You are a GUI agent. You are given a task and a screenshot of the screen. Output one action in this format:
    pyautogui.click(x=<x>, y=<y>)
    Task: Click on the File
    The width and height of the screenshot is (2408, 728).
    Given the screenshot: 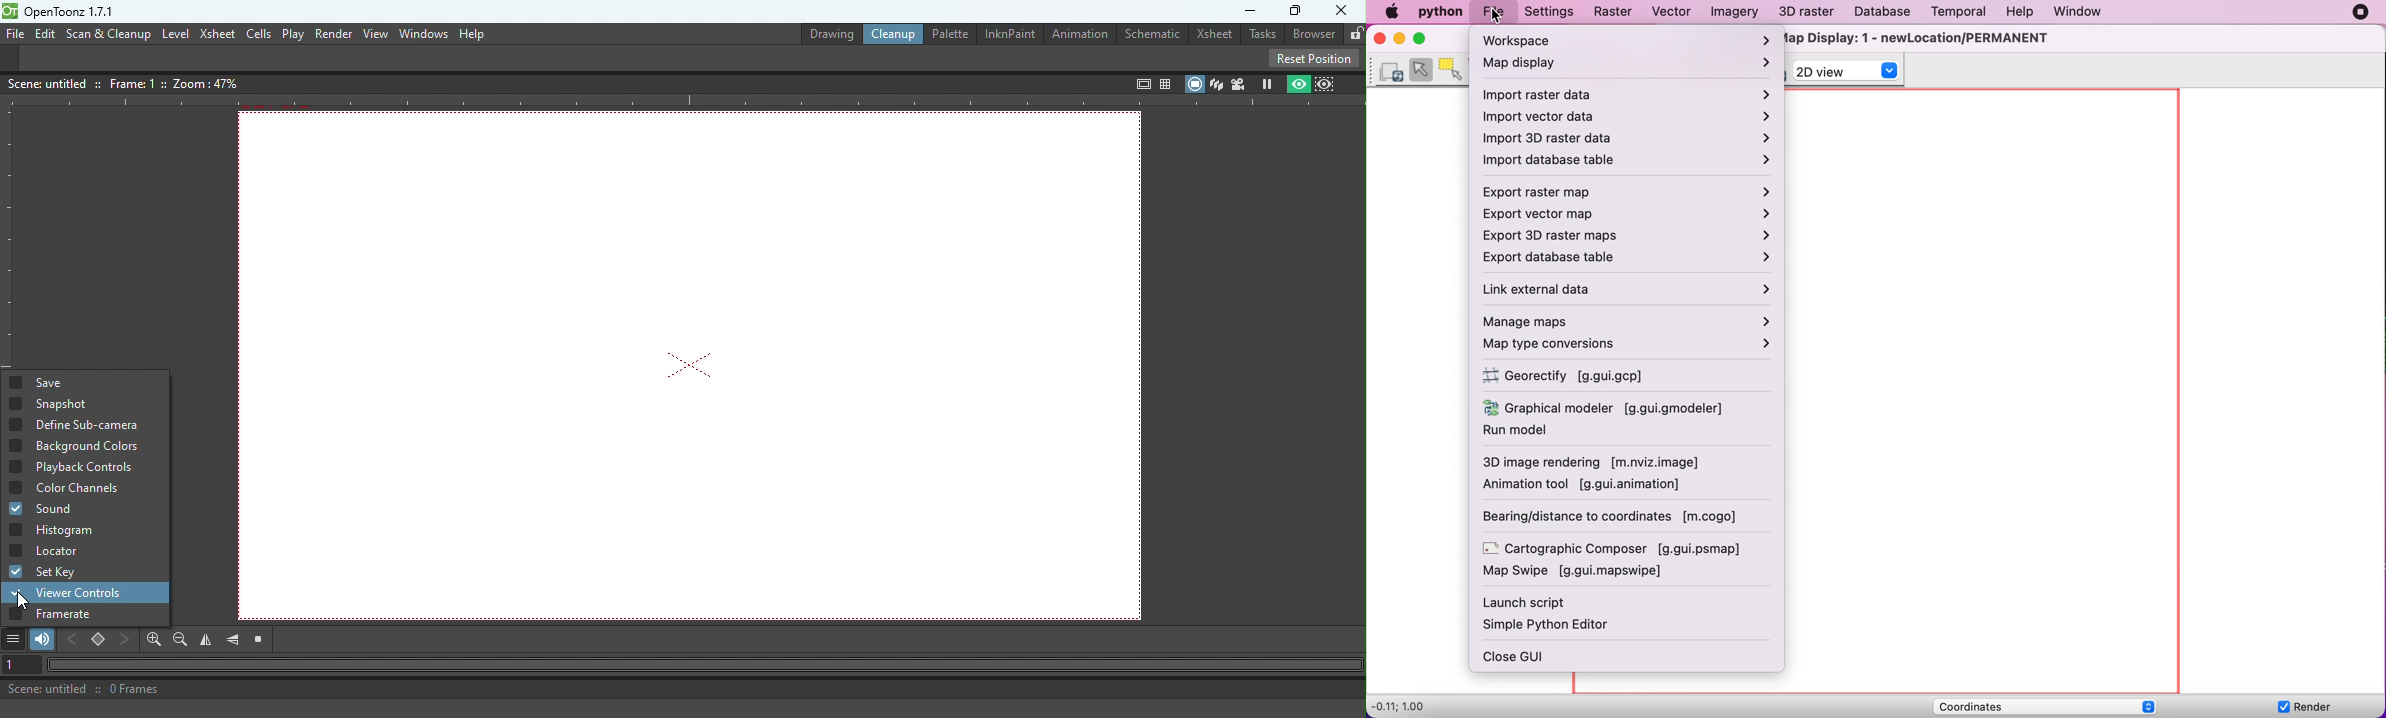 What is the action you would take?
    pyautogui.click(x=13, y=34)
    